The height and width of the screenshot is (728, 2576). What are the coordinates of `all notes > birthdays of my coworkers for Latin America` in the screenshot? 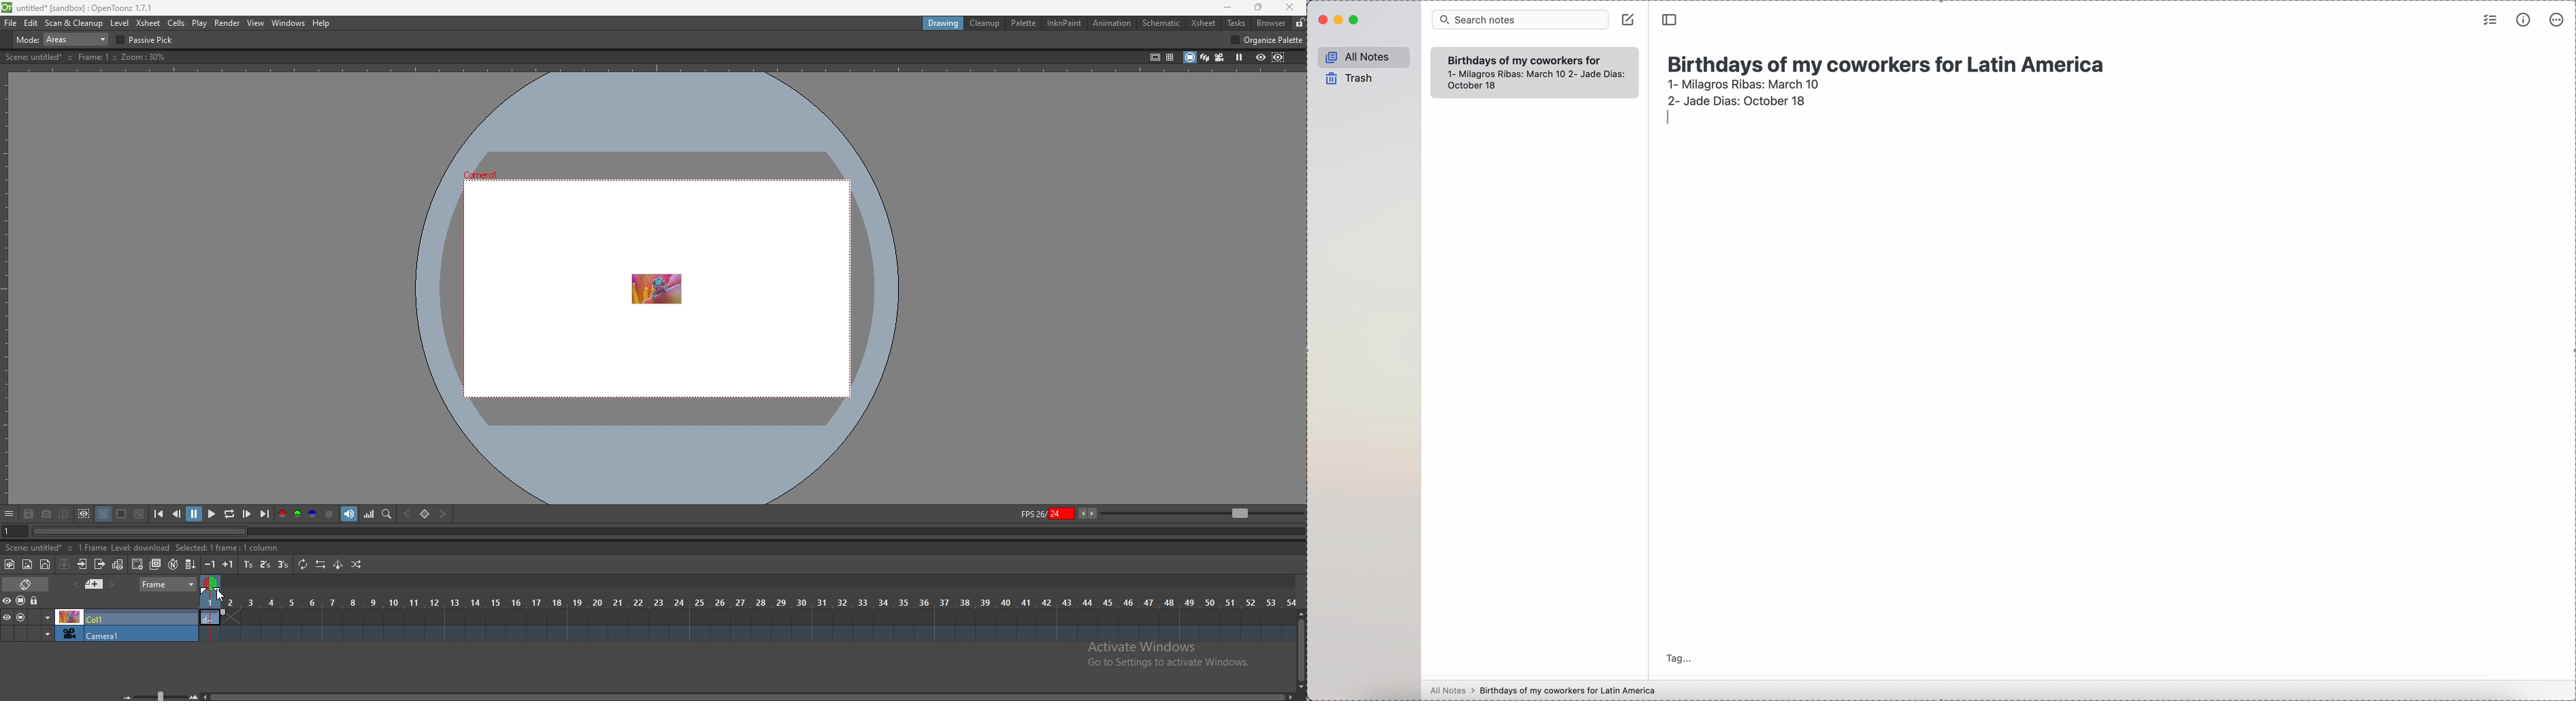 It's located at (1545, 690).